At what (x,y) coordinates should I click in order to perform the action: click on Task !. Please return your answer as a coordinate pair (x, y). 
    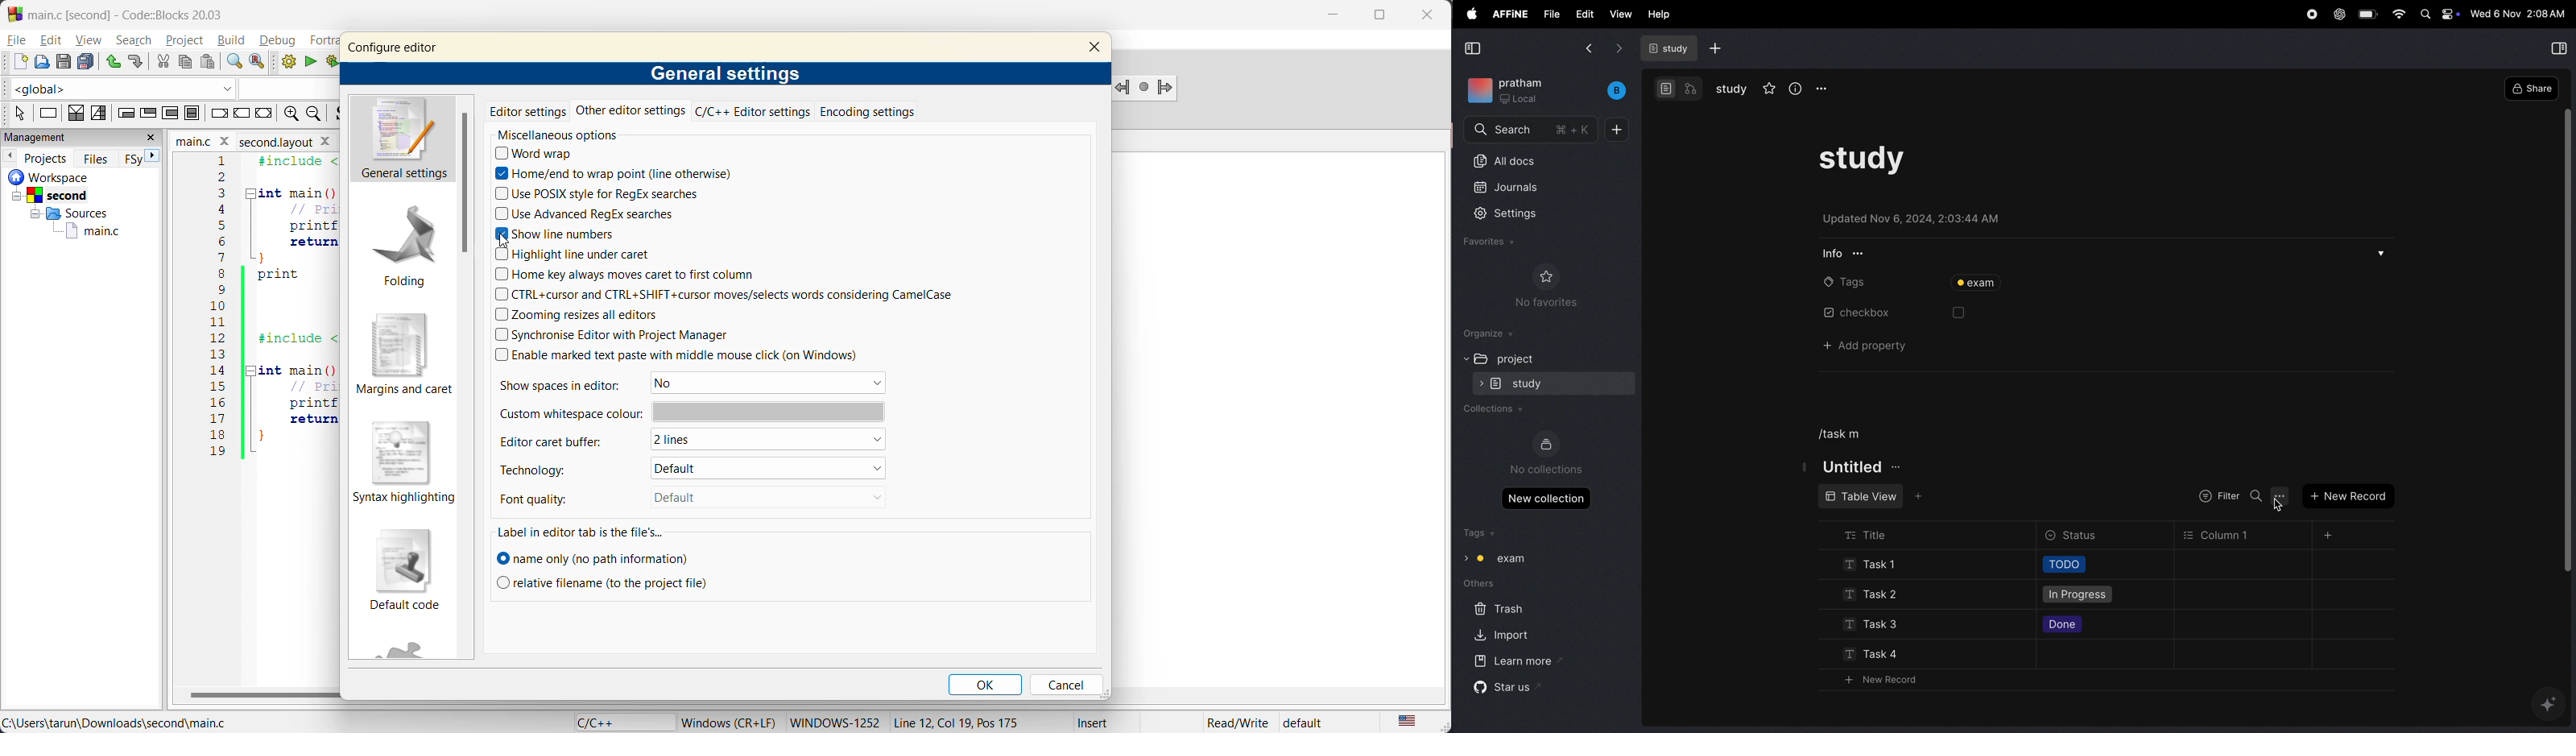
    Looking at the image, I should click on (1878, 565).